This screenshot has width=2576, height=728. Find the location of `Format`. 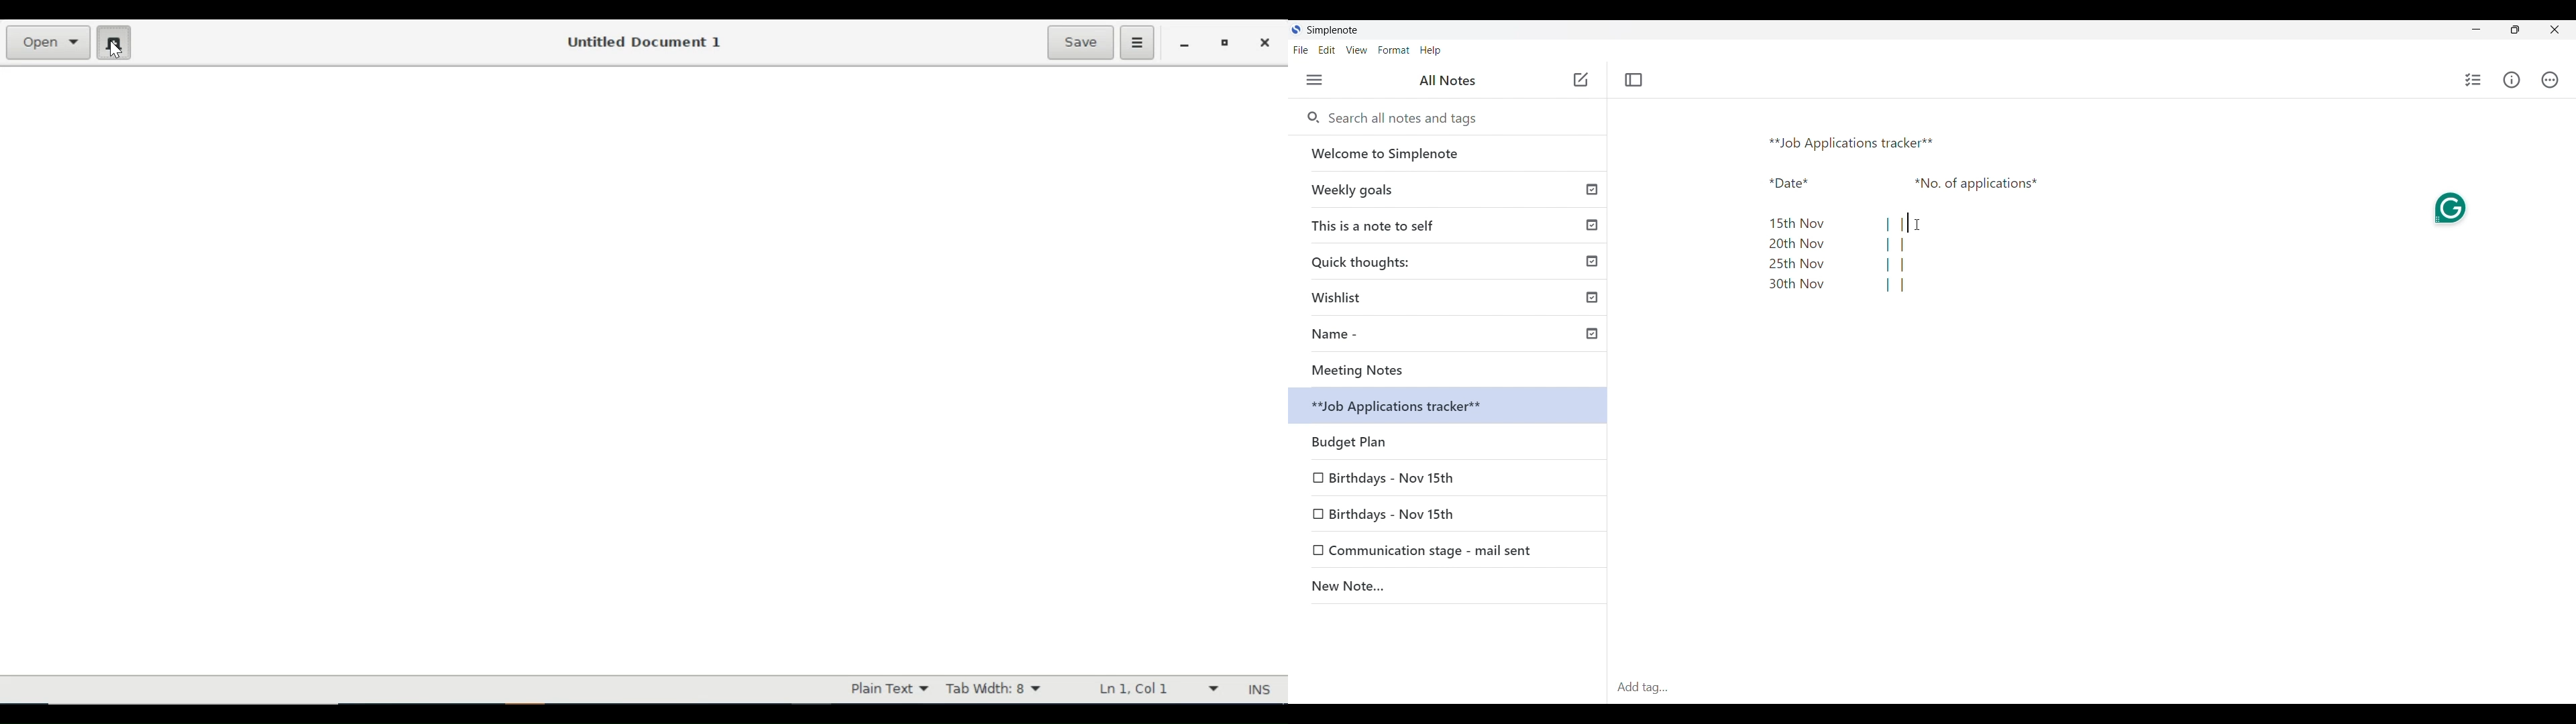

Format is located at coordinates (1394, 50).